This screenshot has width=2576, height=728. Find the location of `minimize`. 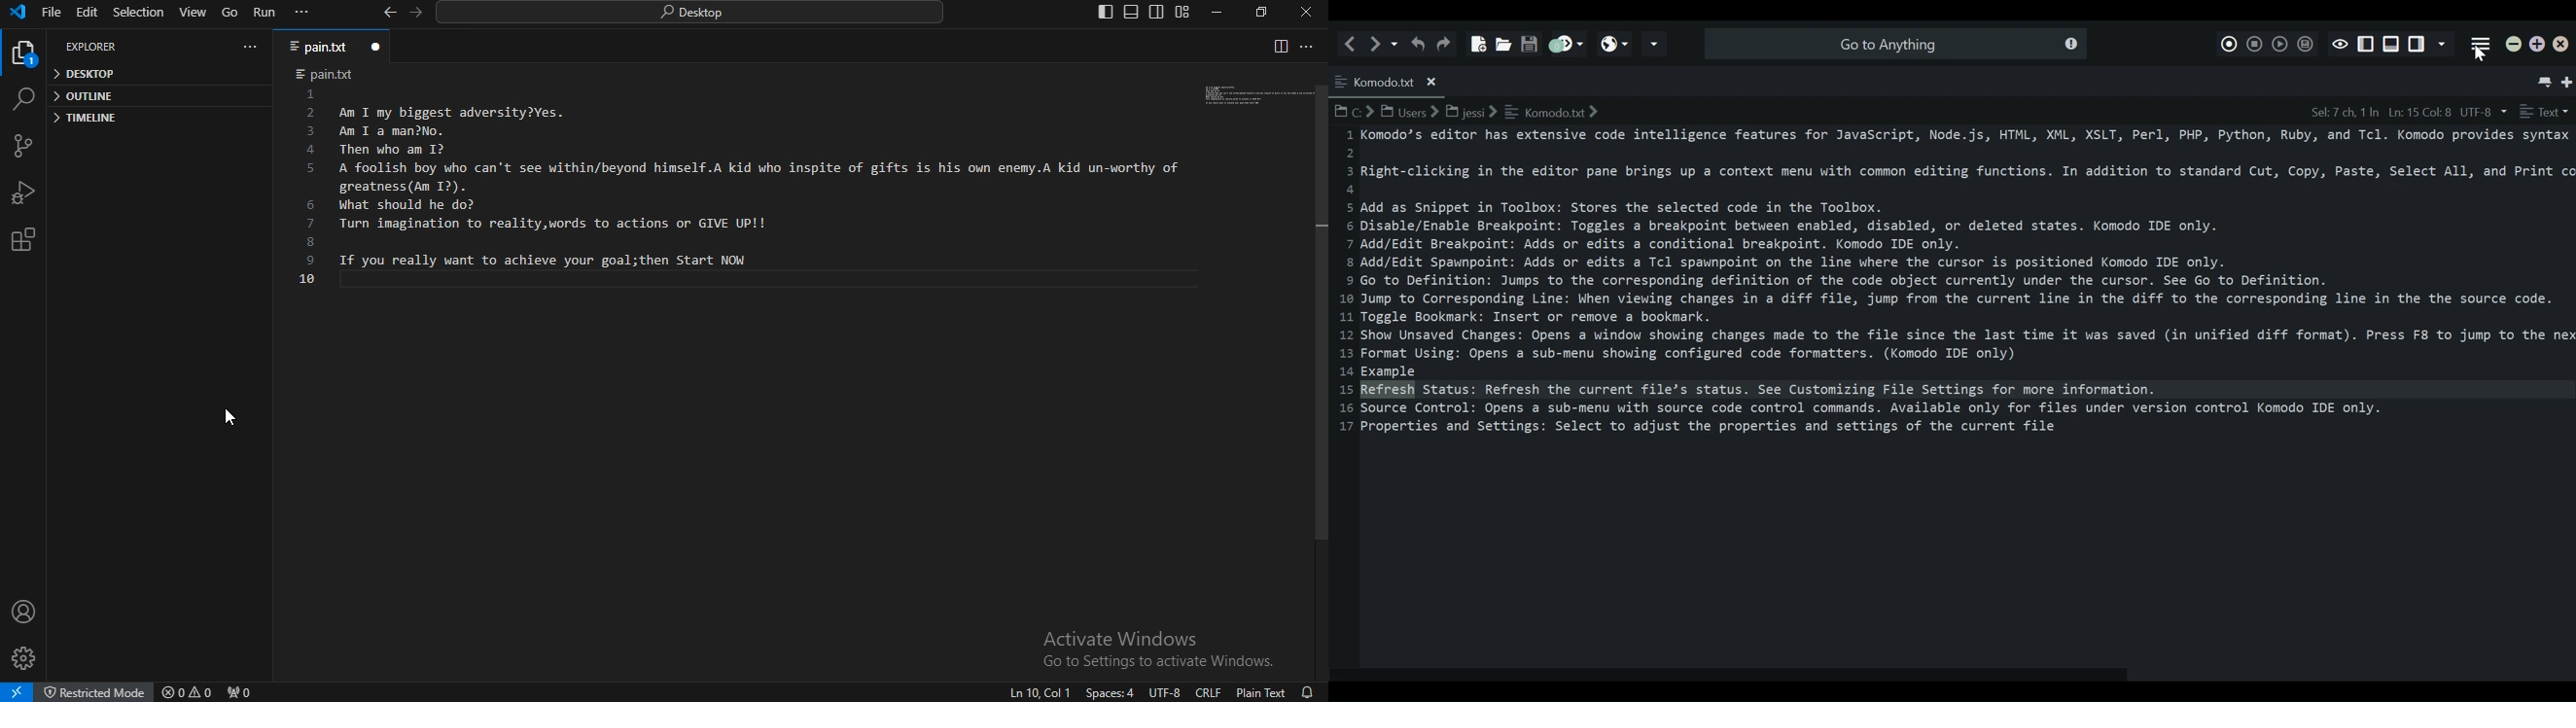

minimize is located at coordinates (2515, 46).